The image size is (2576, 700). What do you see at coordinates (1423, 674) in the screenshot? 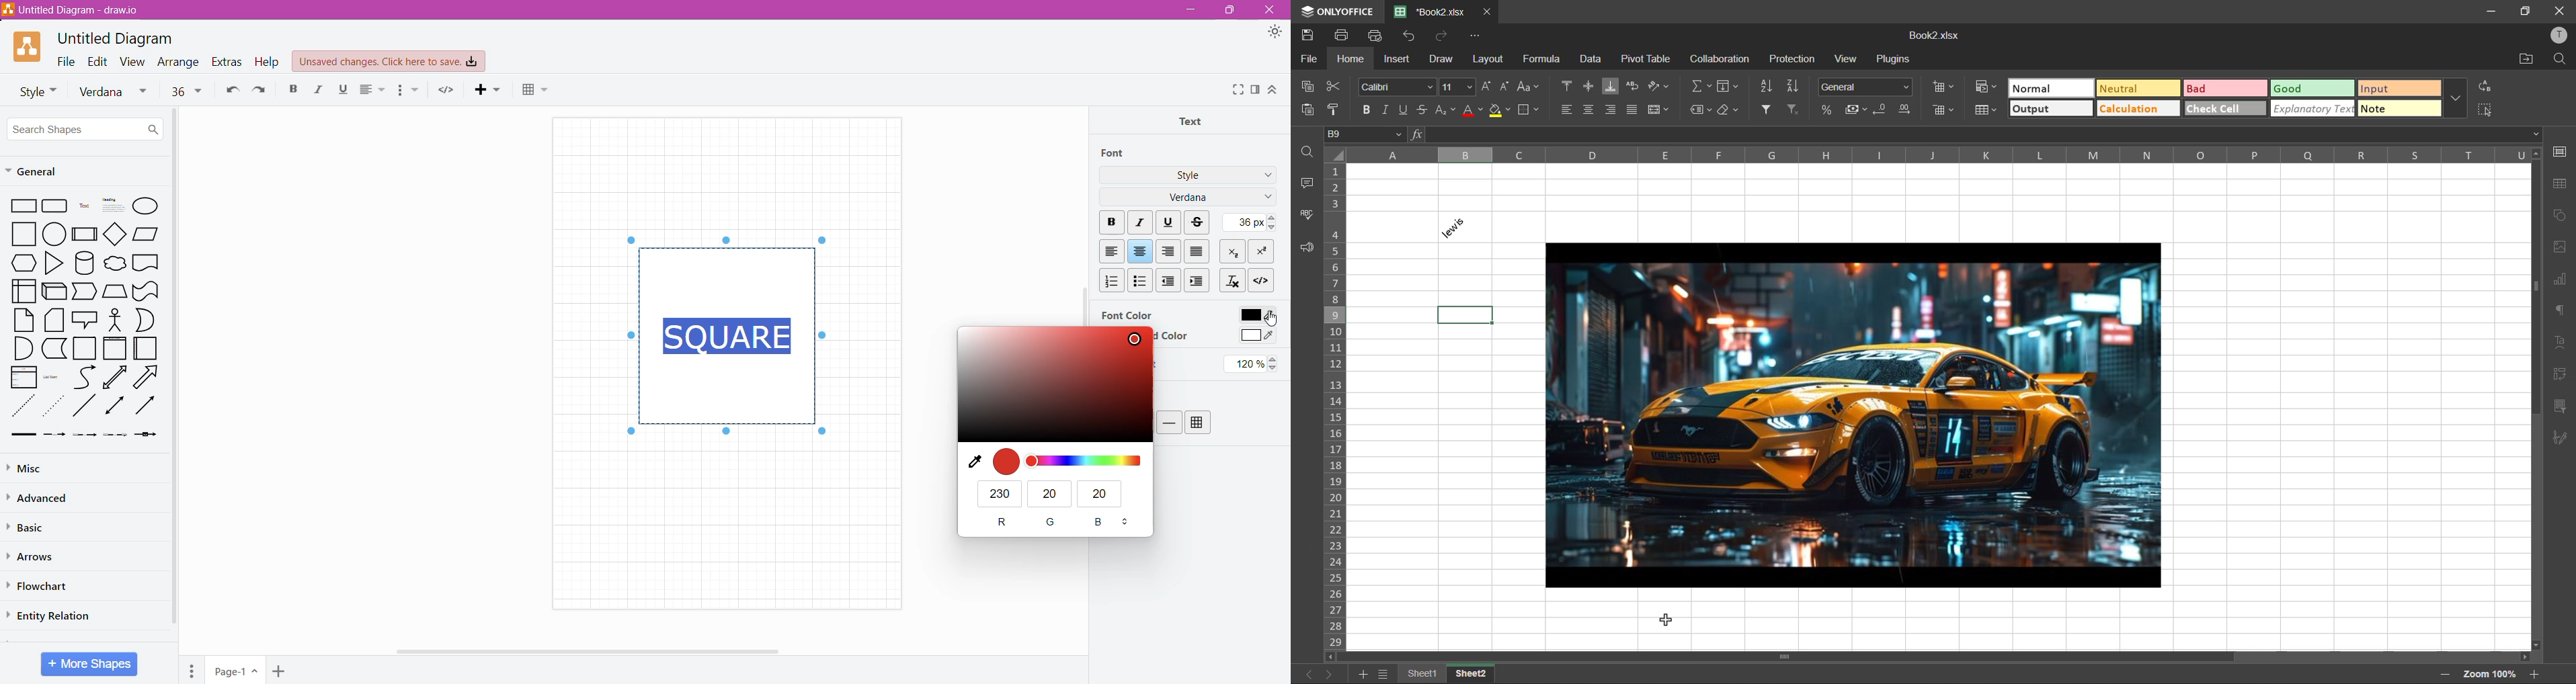
I see `Sheet1` at bounding box center [1423, 674].